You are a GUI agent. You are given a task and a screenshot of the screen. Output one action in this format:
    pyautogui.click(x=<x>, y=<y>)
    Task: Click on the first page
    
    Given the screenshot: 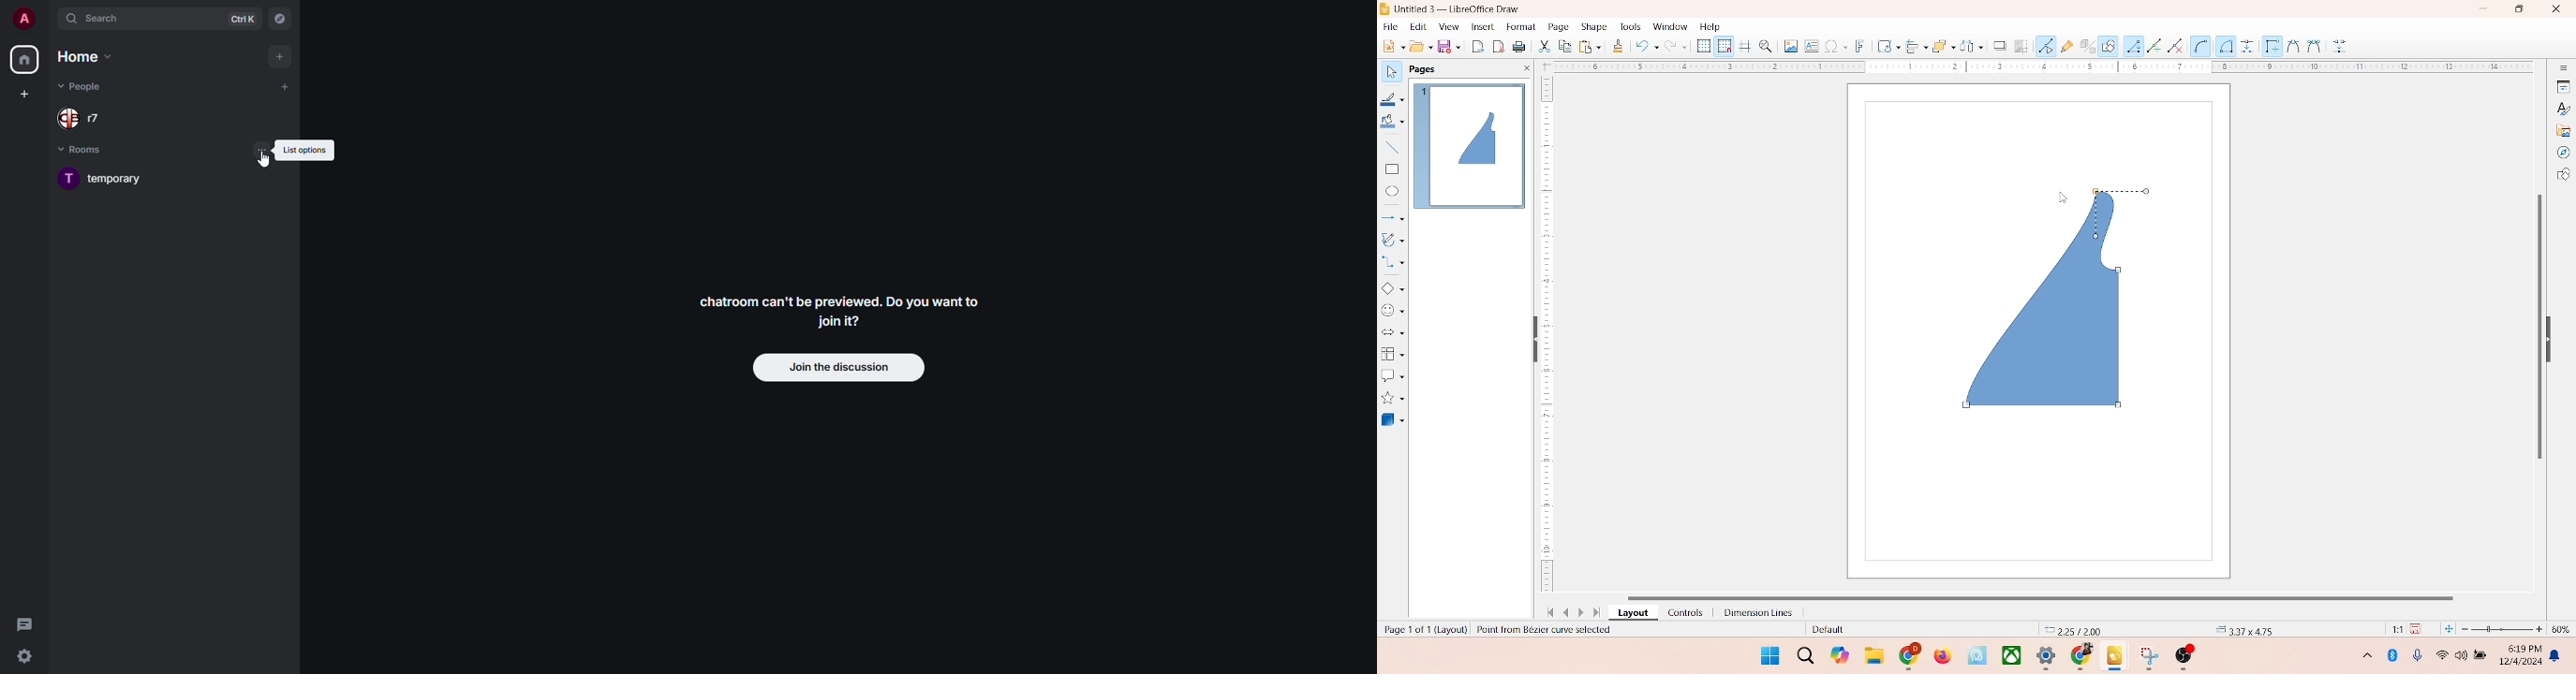 What is the action you would take?
    pyautogui.click(x=1547, y=610)
    